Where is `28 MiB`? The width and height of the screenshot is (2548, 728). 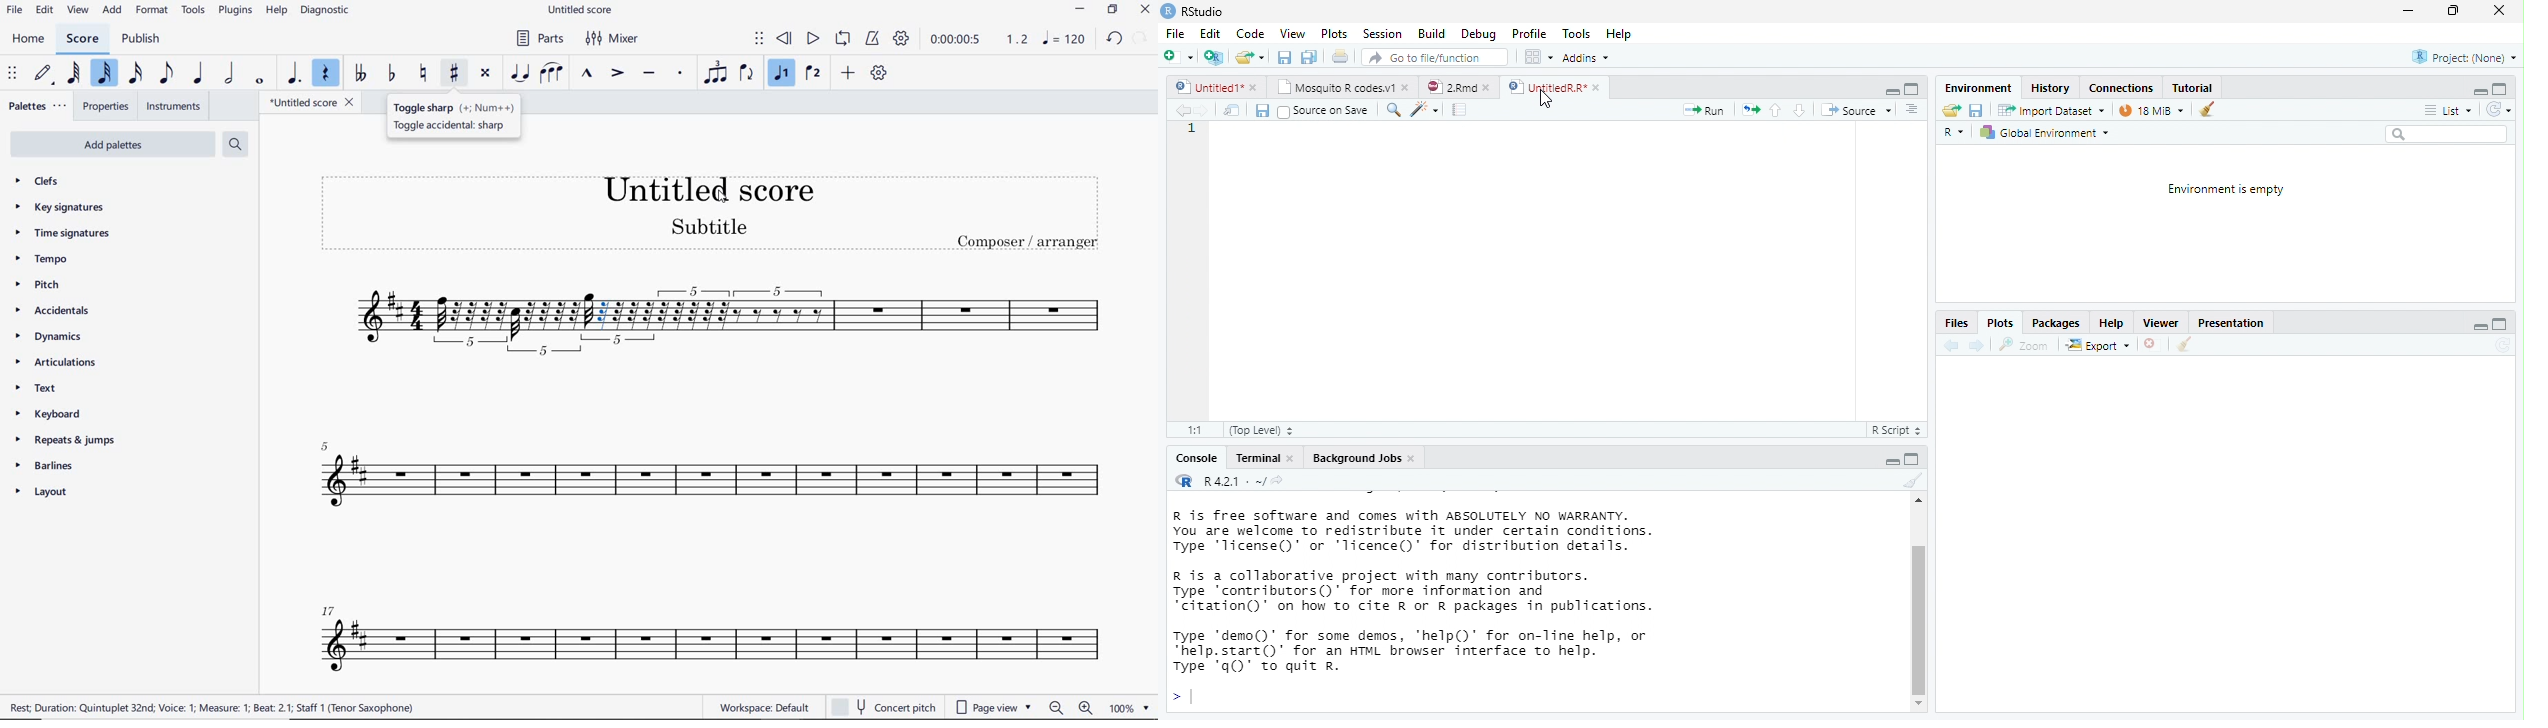 28 MiB is located at coordinates (2150, 110).